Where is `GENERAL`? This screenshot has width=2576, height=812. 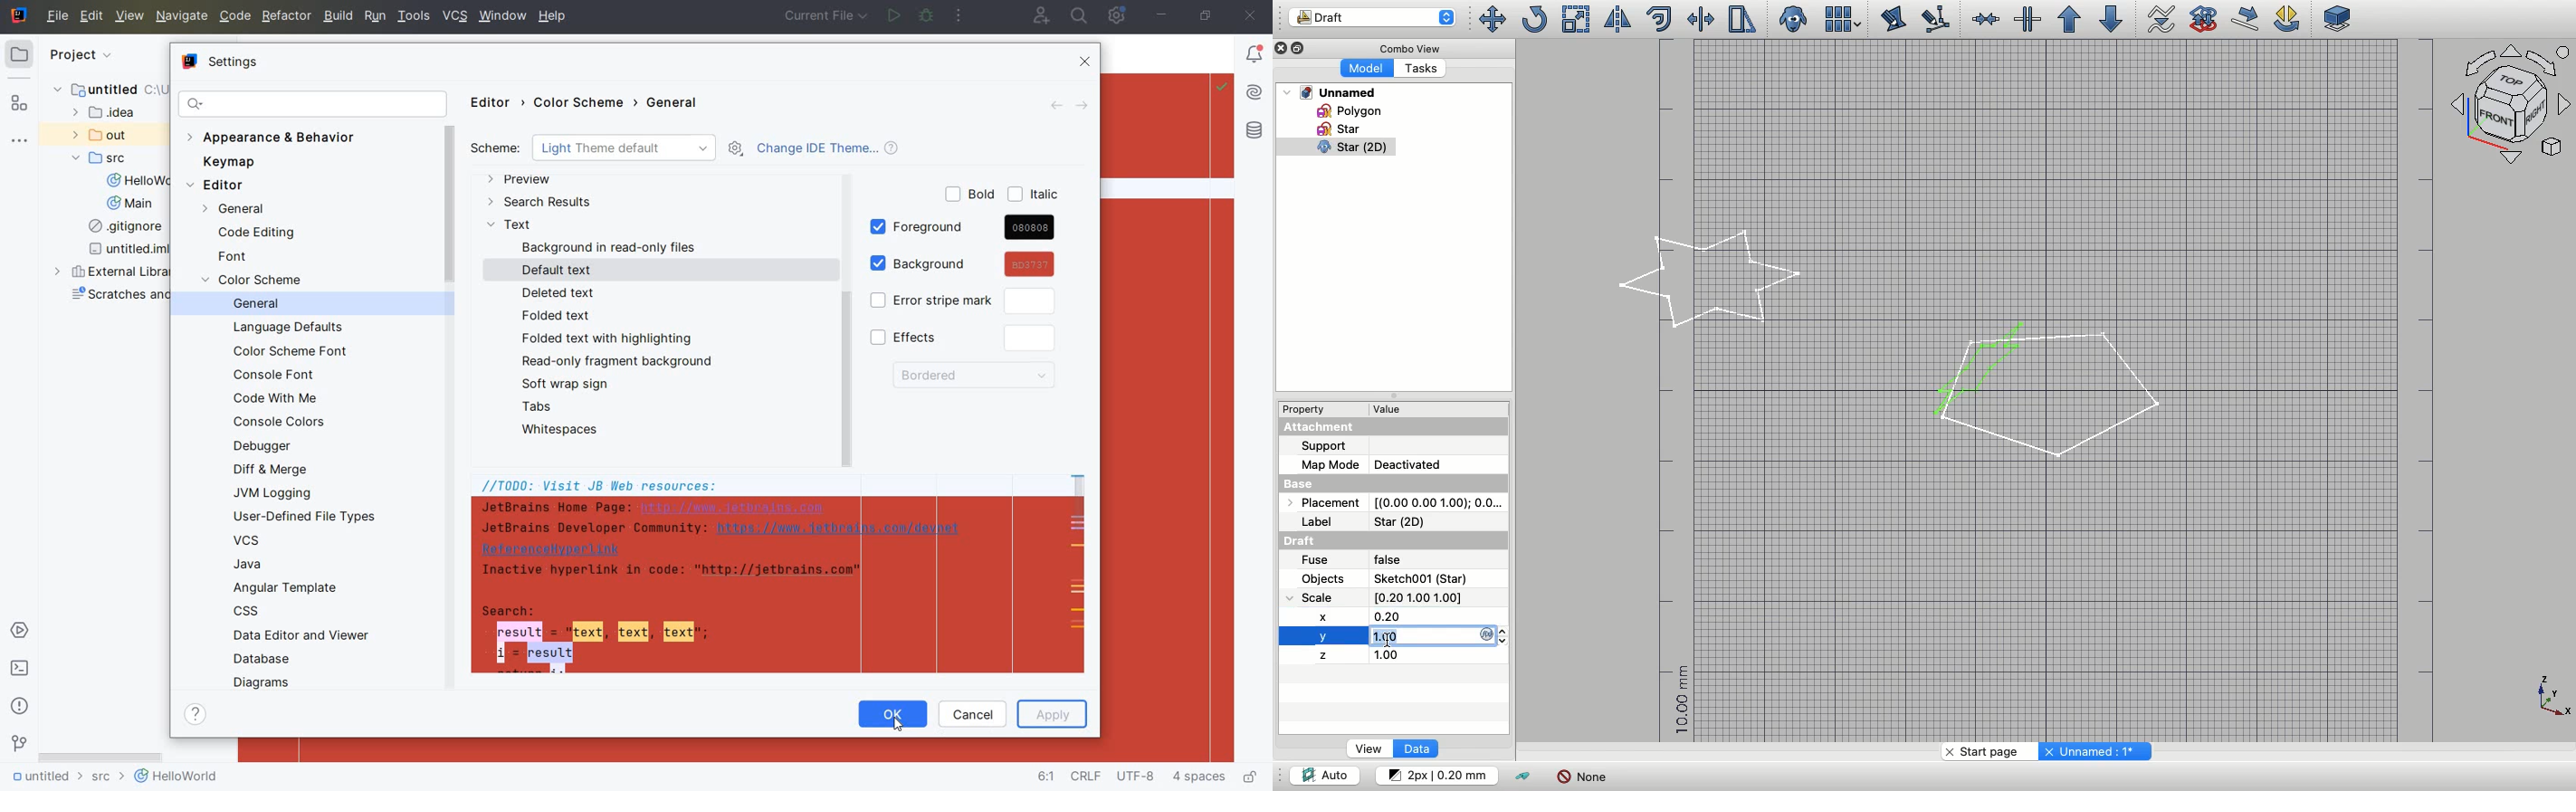
GENERAL is located at coordinates (227, 210).